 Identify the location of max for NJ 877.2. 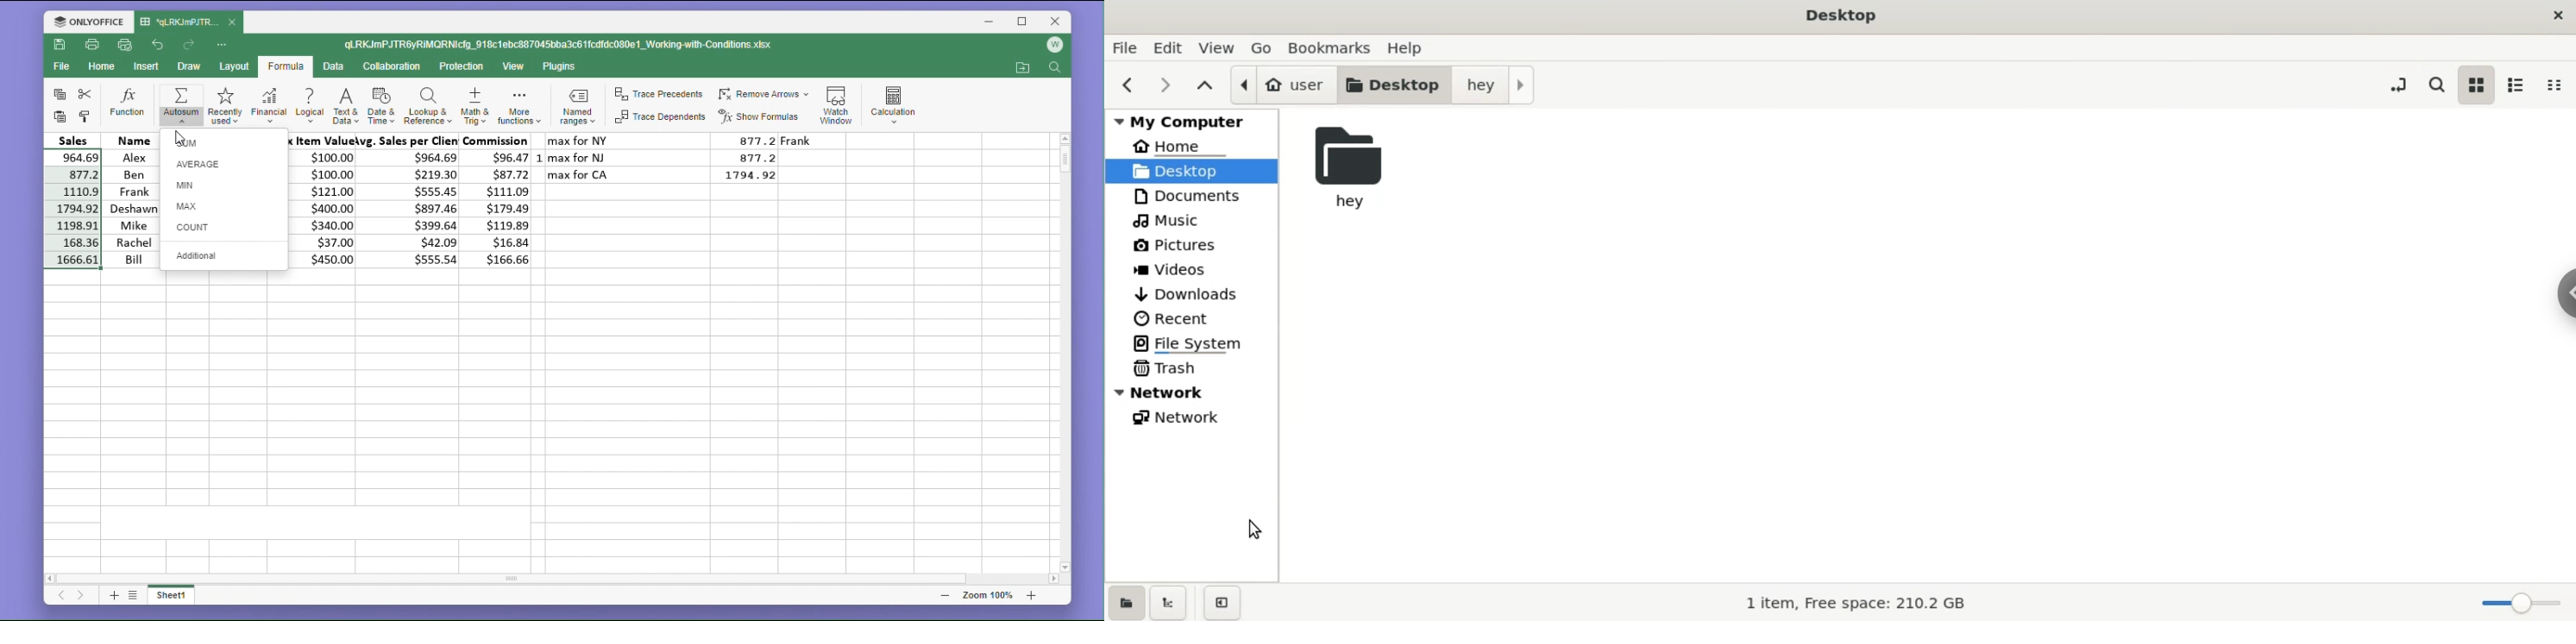
(668, 157).